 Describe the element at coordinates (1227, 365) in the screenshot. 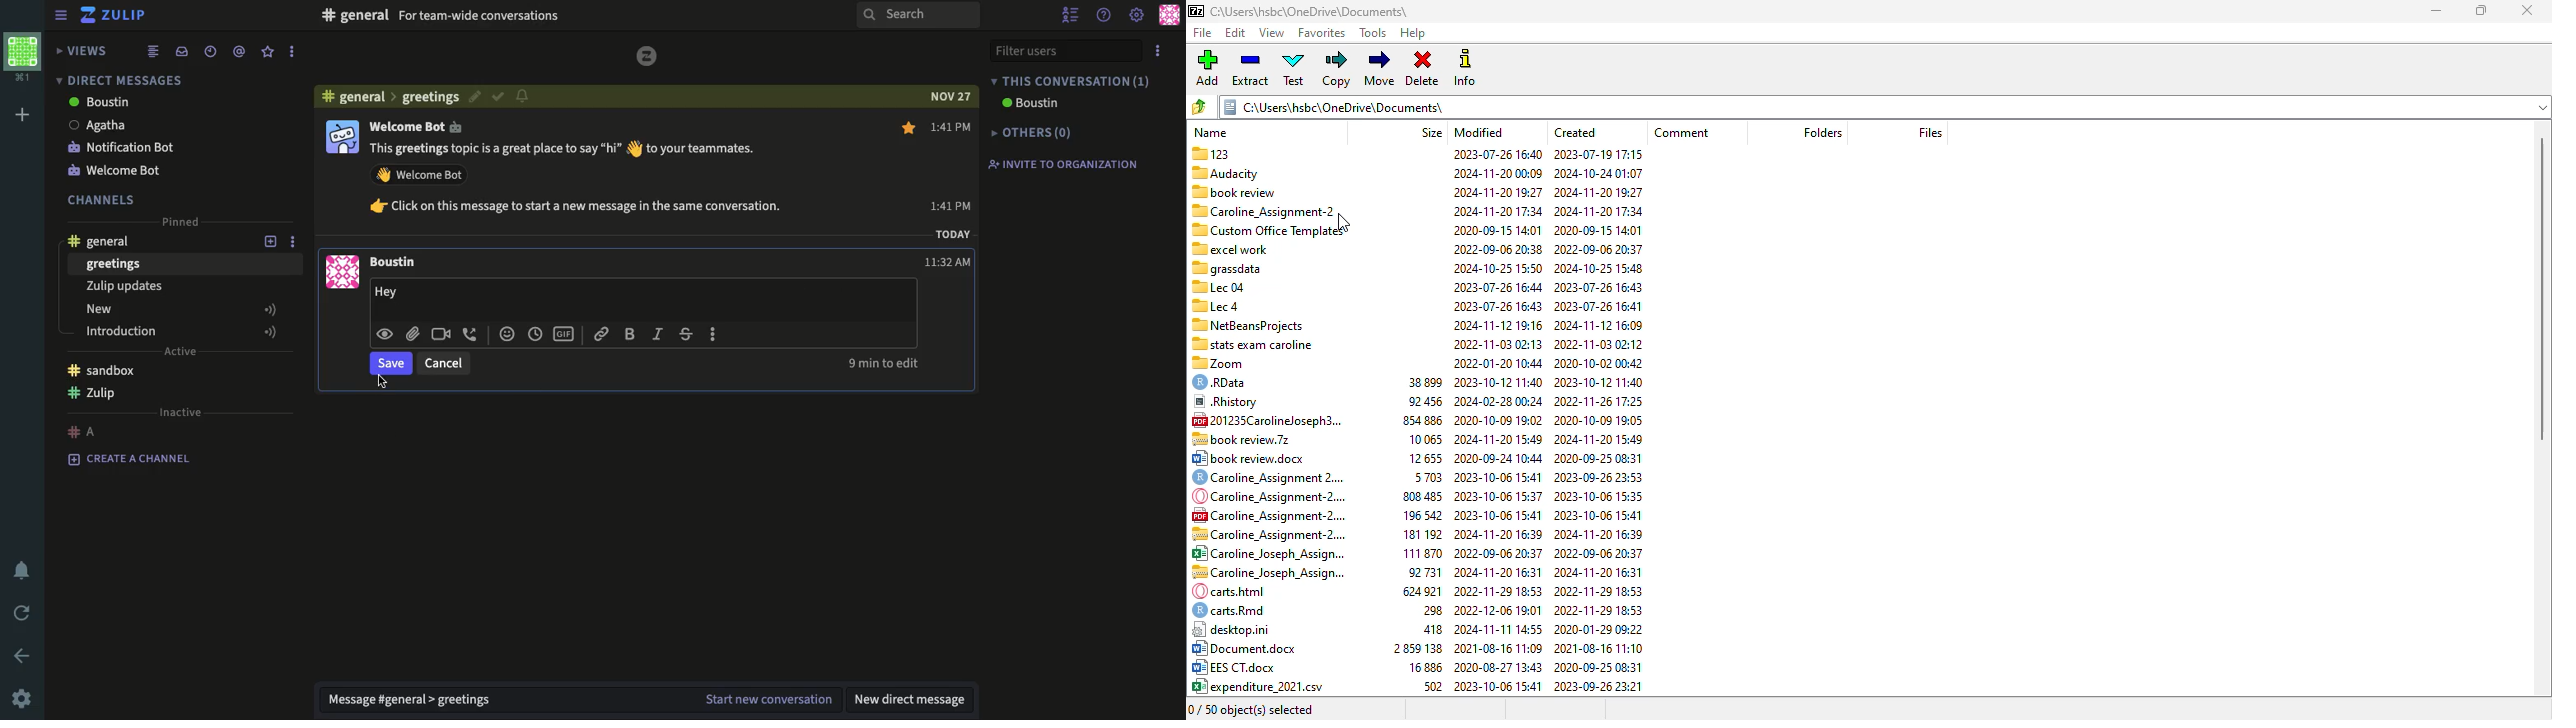

I see `zoom` at that location.